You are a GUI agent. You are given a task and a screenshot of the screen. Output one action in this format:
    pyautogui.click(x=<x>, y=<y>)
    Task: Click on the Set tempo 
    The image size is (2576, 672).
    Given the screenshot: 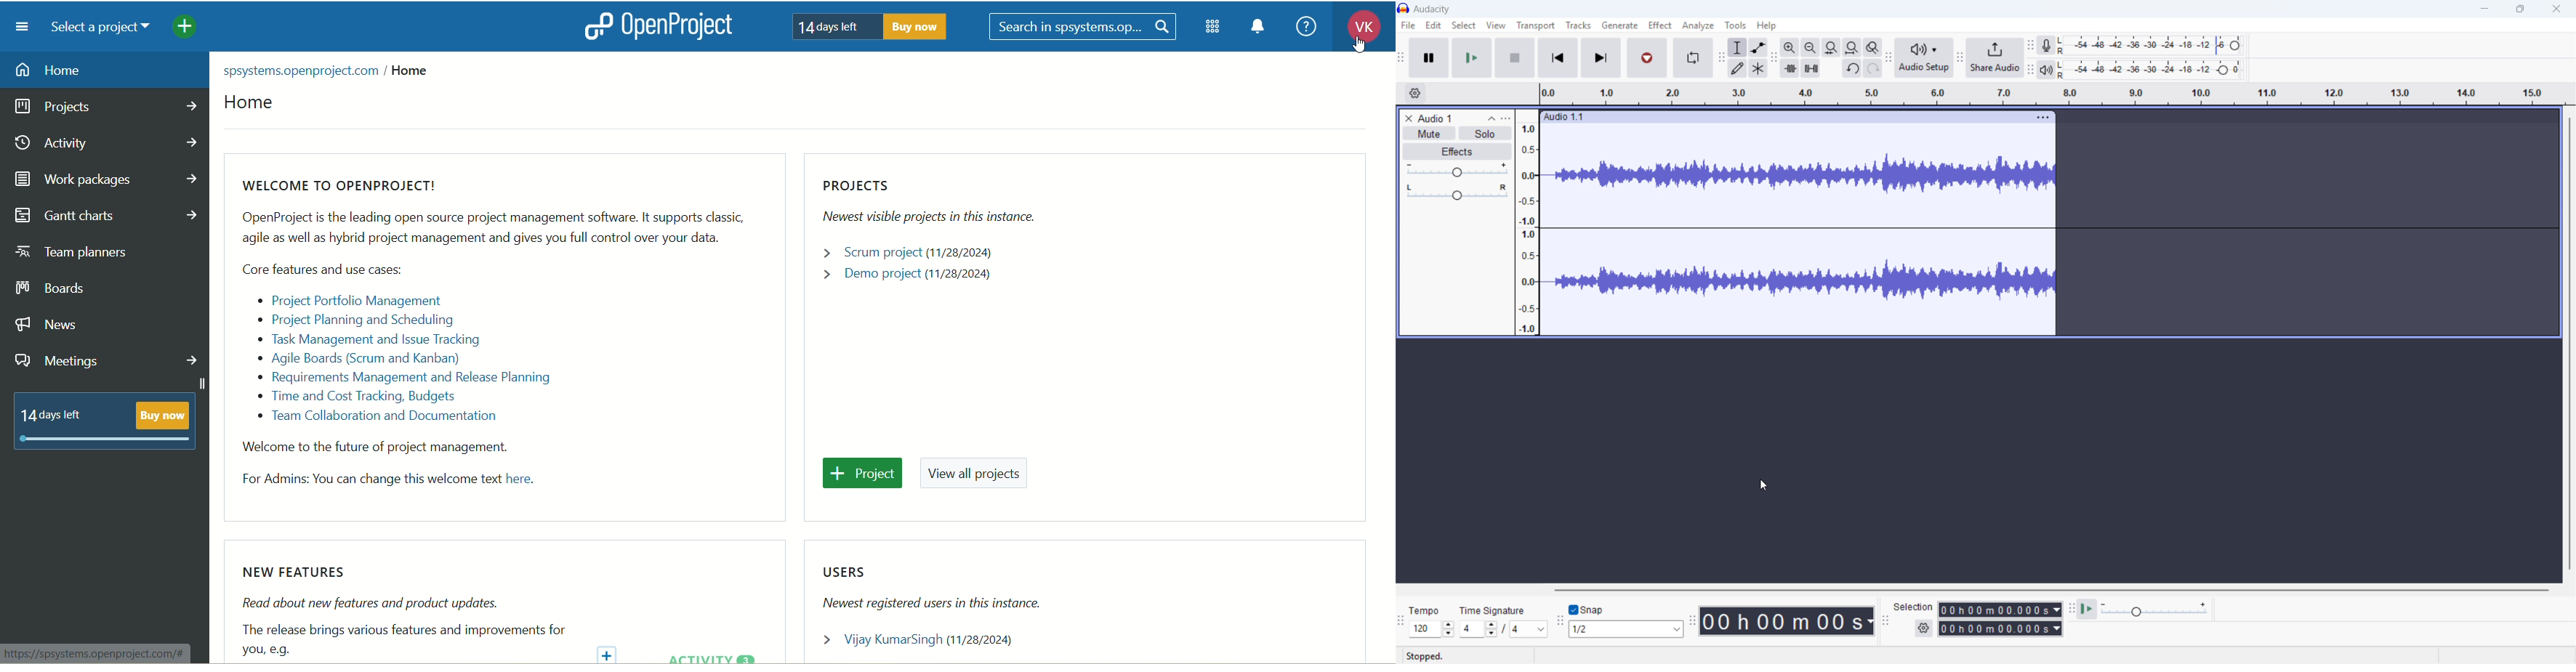 What is the action you would take?
    pyautogui.click(x=1431, y=628)
    